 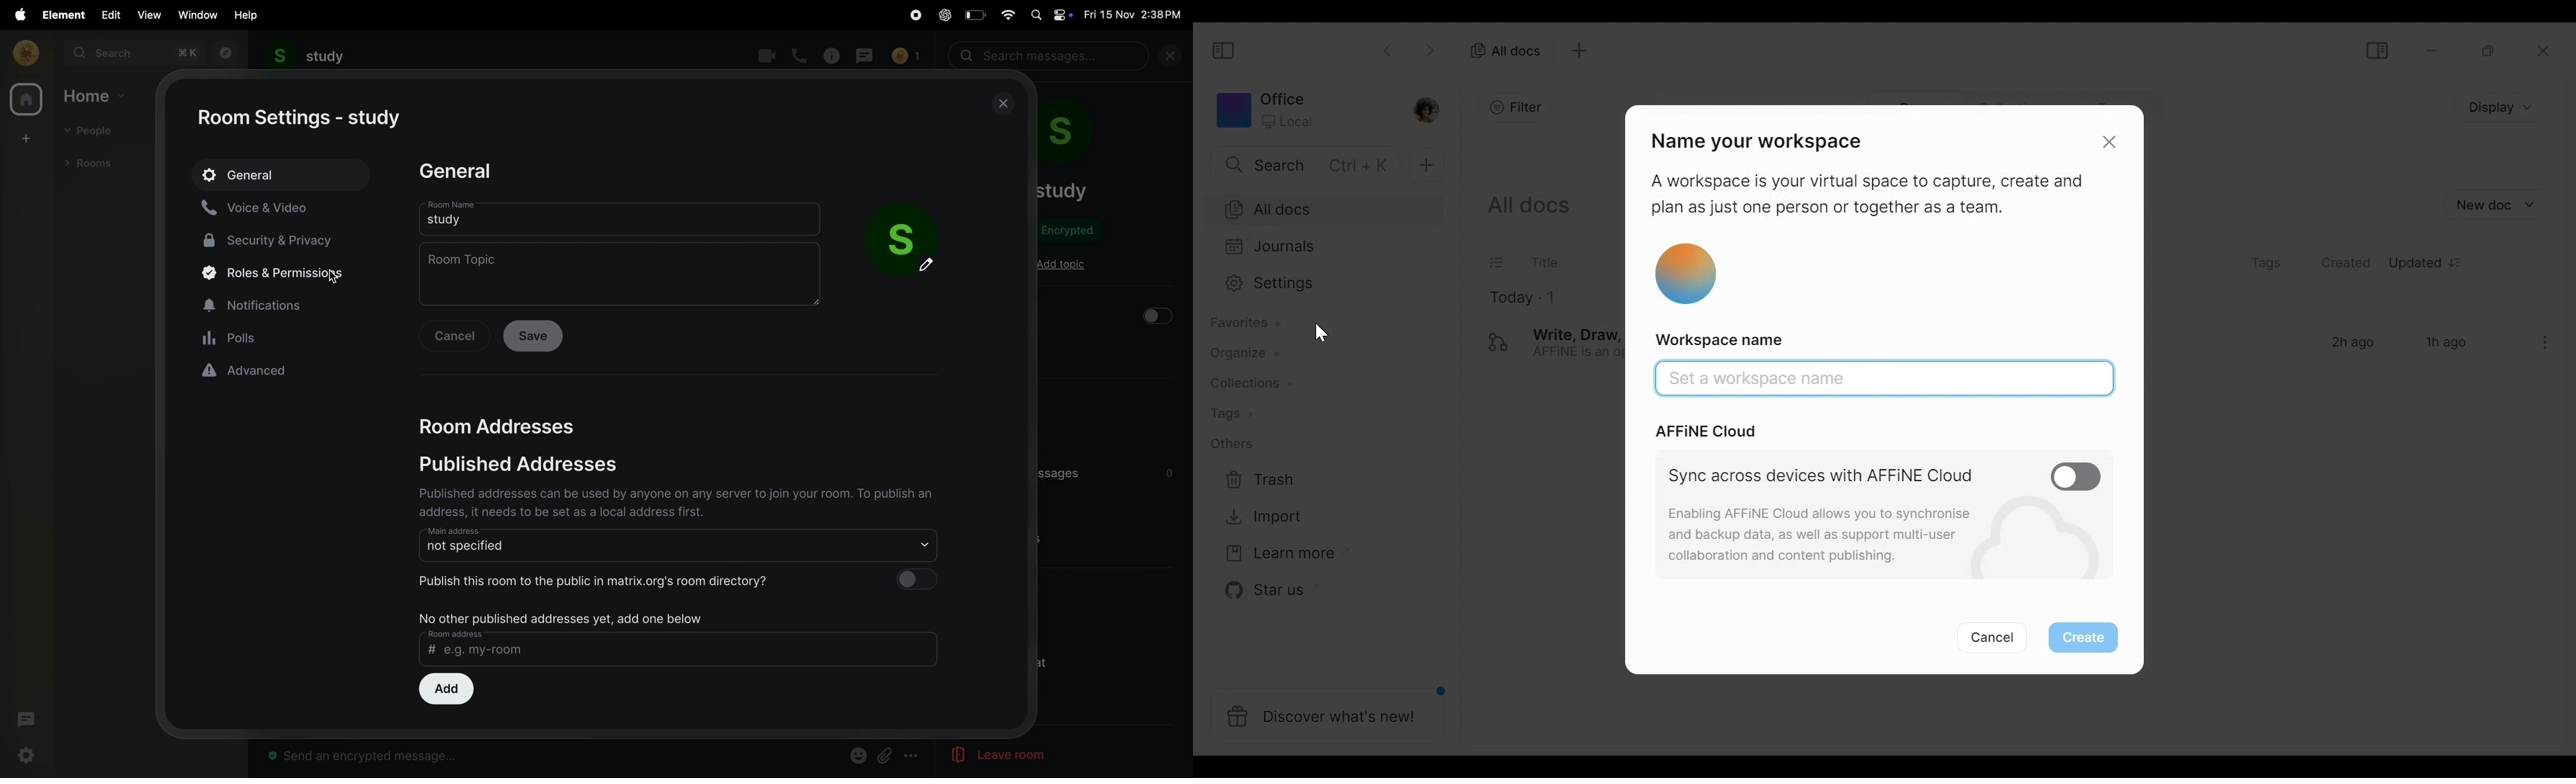 I want to click on Enabling AFFINE Cloud allows you to synchronise
and backup data, as well as support multi-user
collaboration and content publishing., so click(x=1822, y=535).